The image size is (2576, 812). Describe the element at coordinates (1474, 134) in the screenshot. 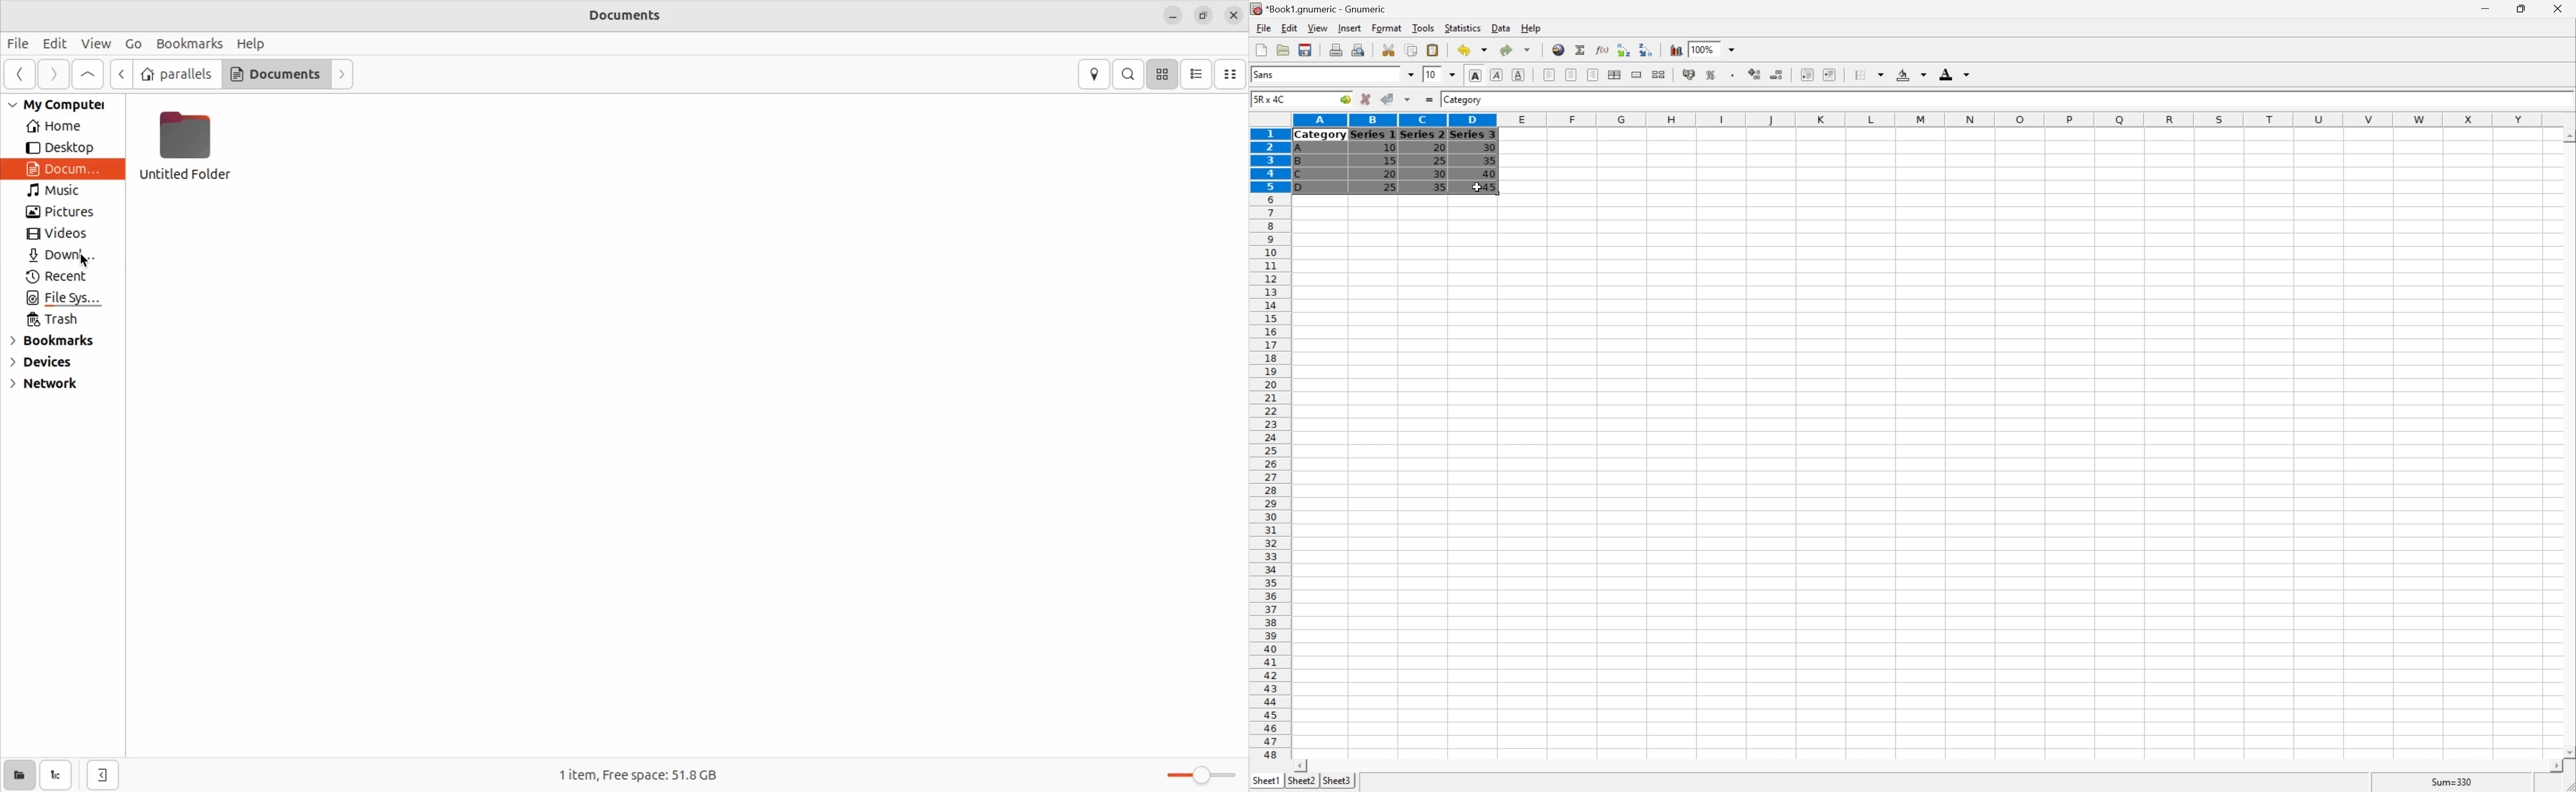

I see `Series 3` at that location.